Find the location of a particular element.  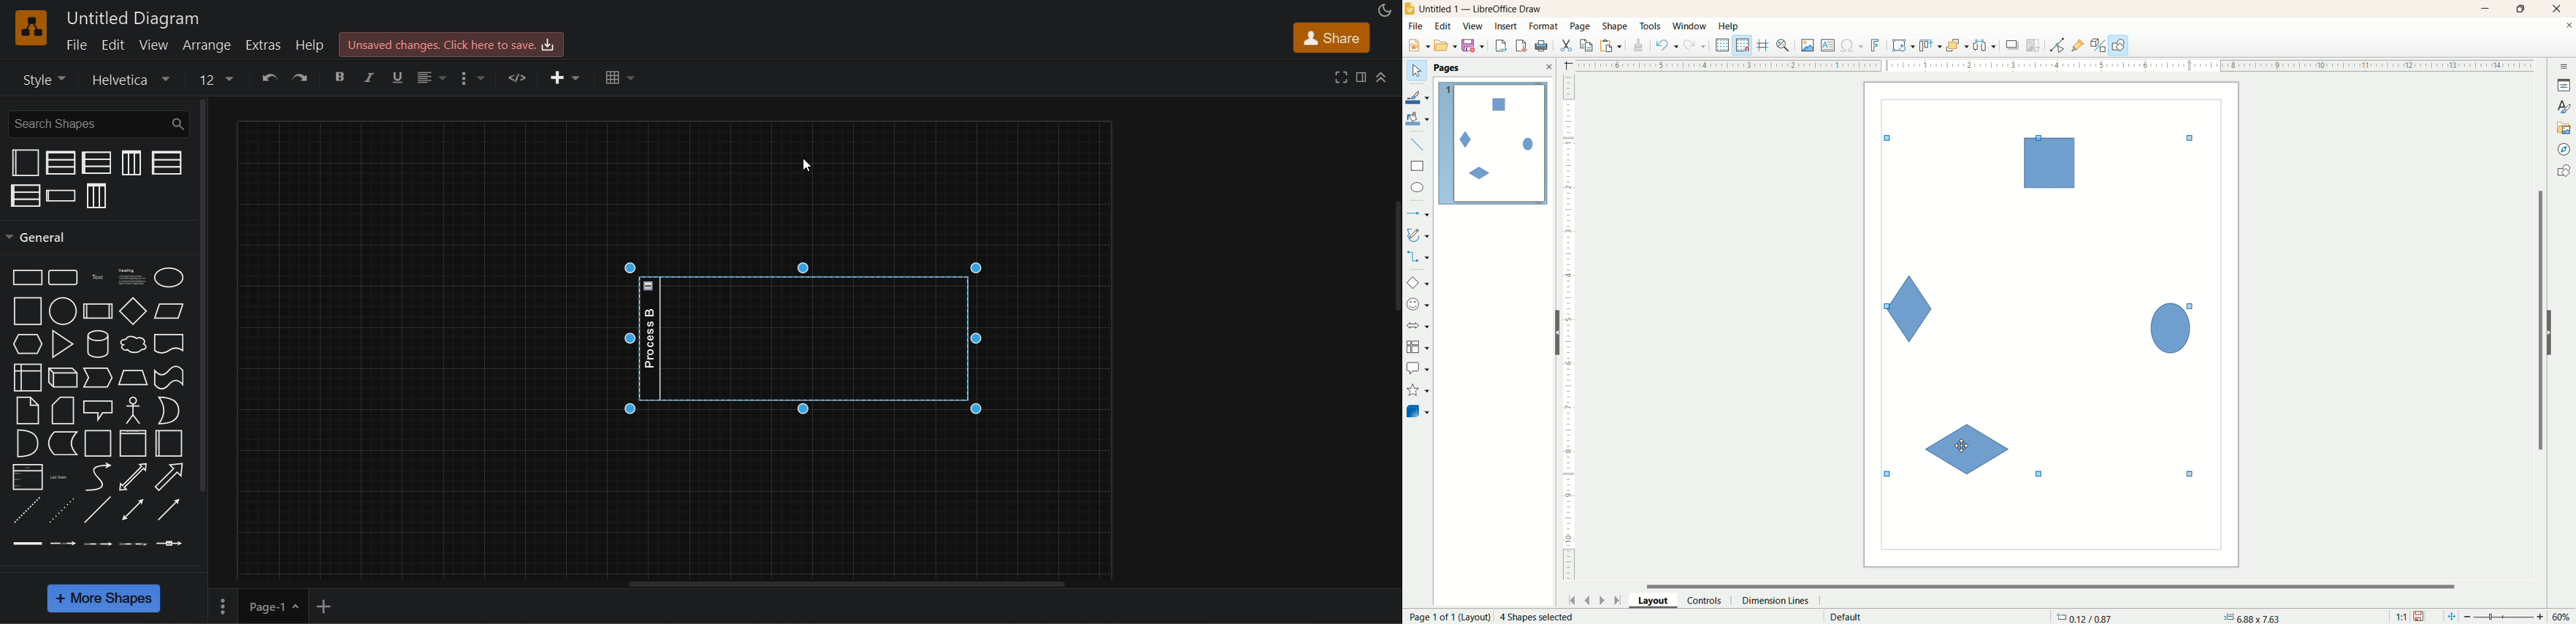

arrange is located at coordinates (1958, 45).